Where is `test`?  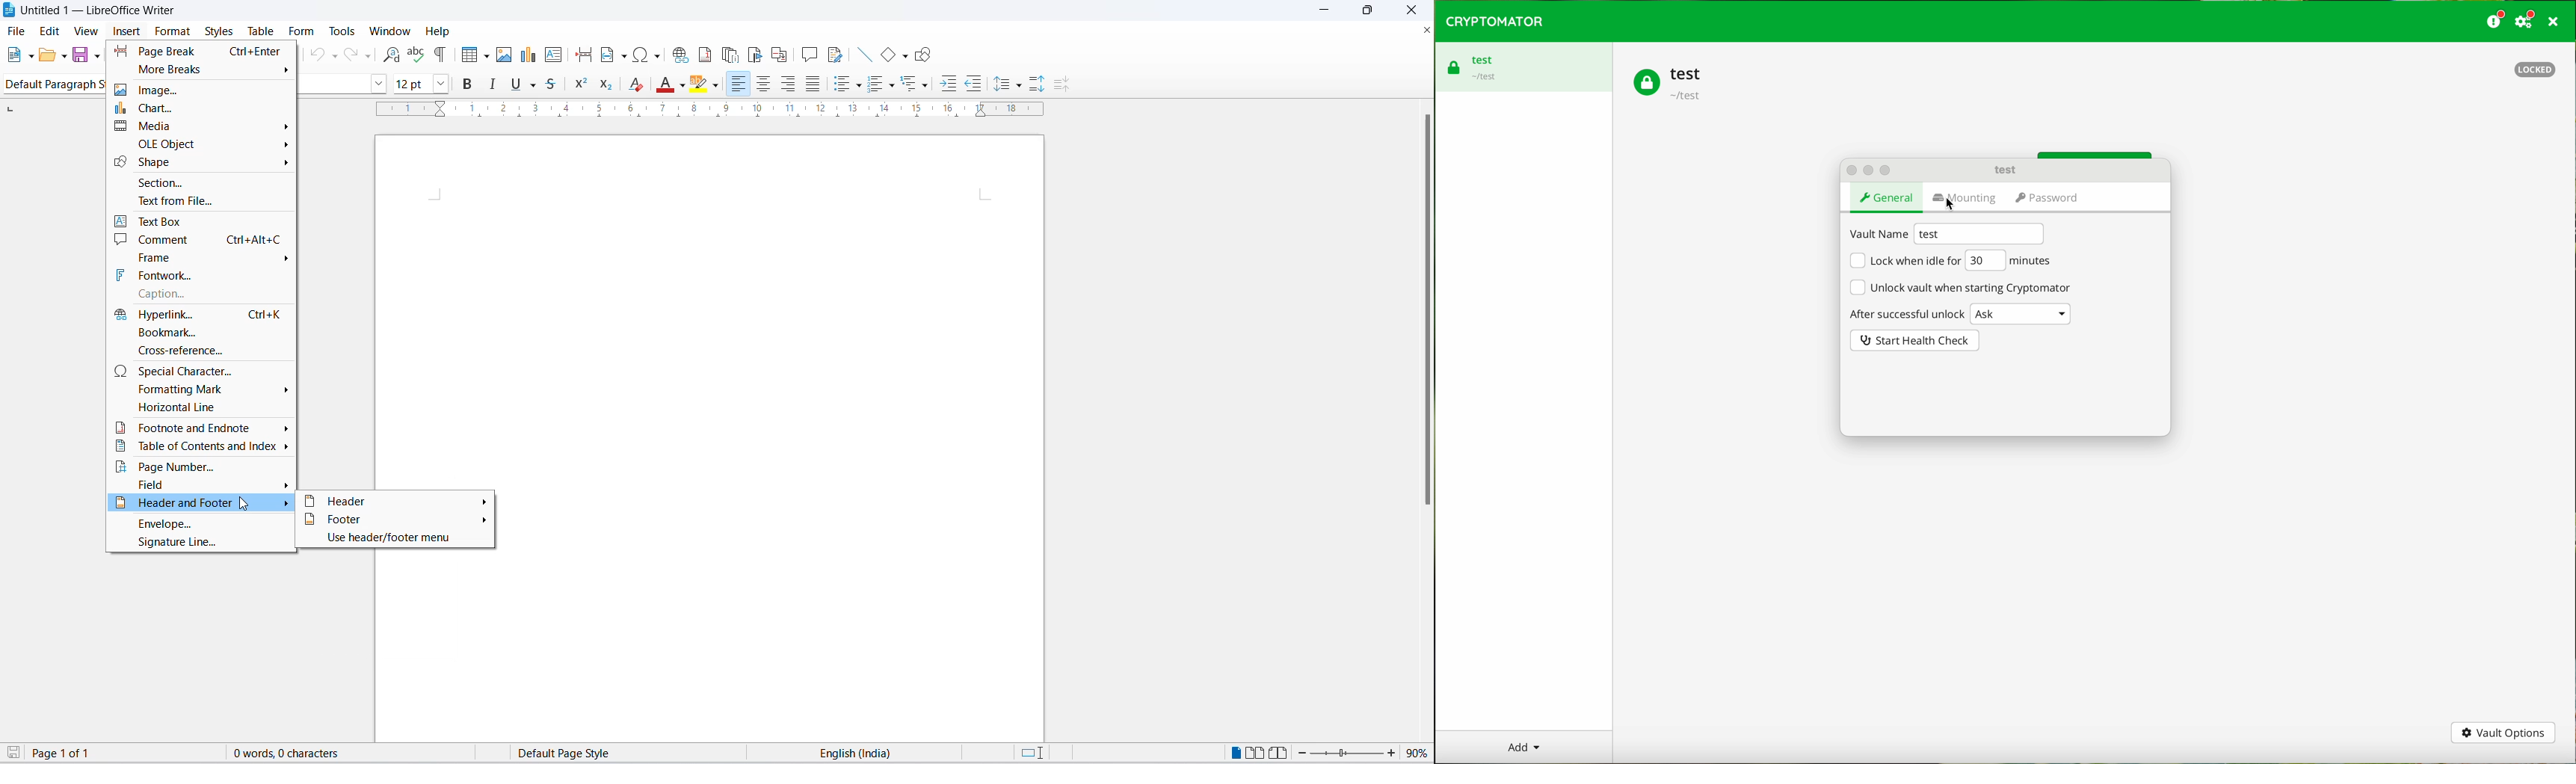
test is located at coordinates (2006, 168).